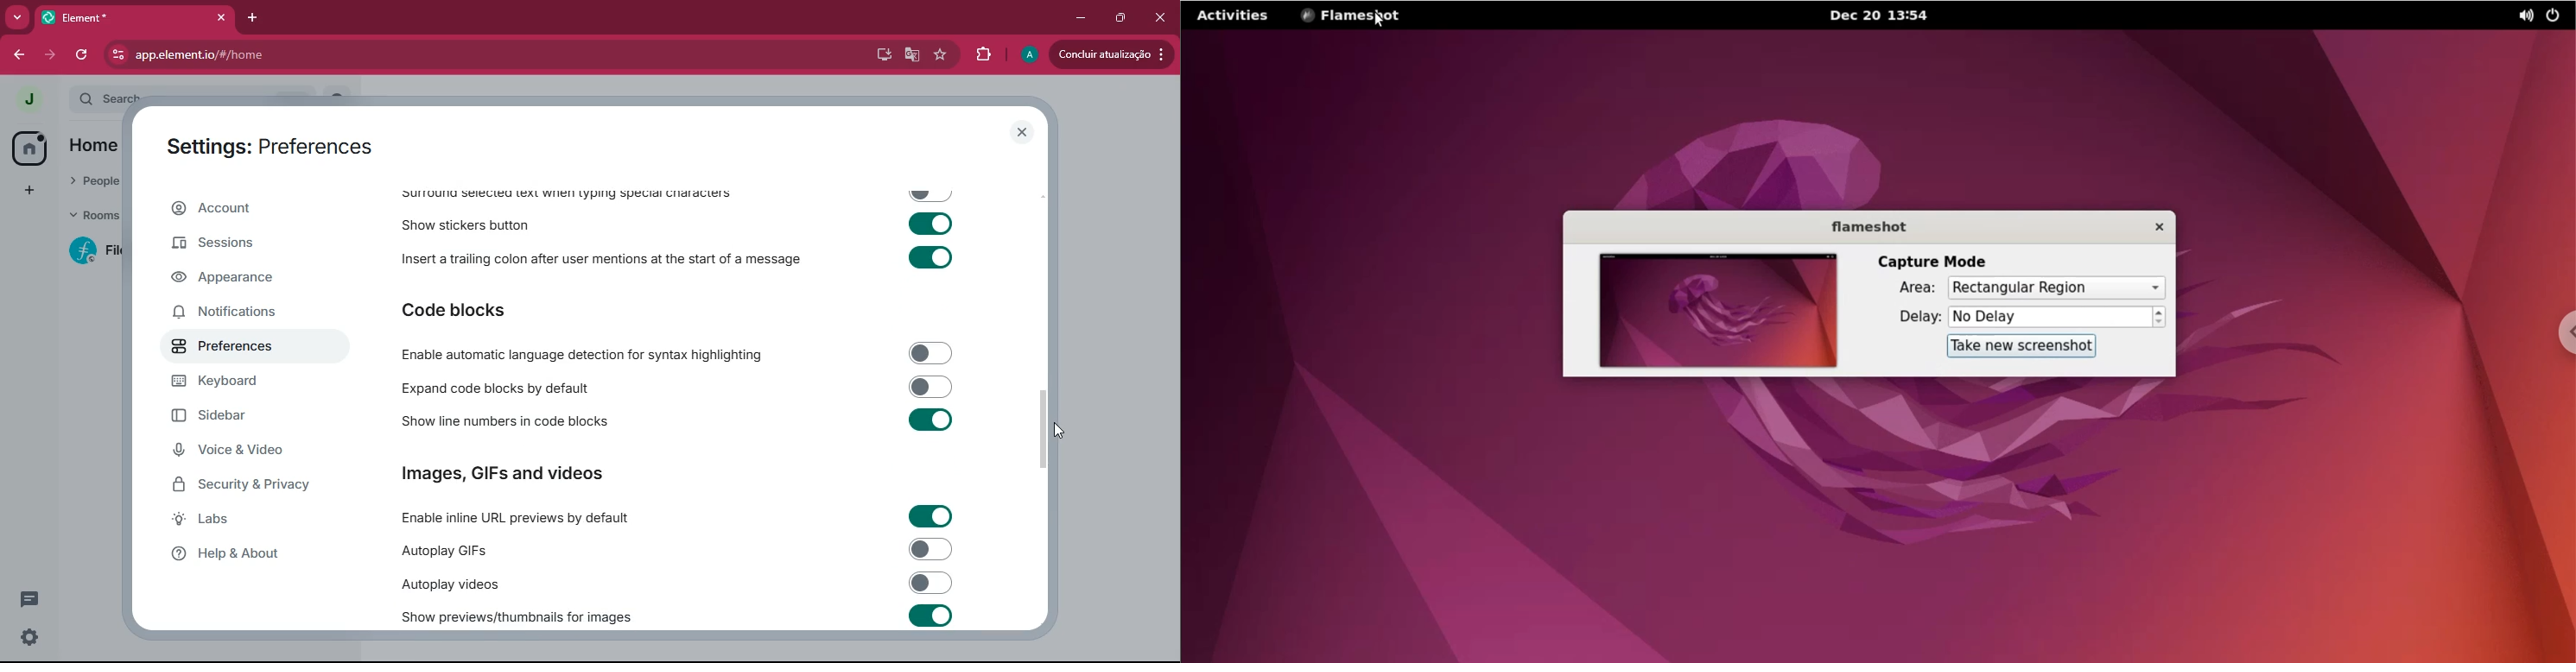 This screenshot has width=2576, height=672. I want to click on forward, so click(50, 54).